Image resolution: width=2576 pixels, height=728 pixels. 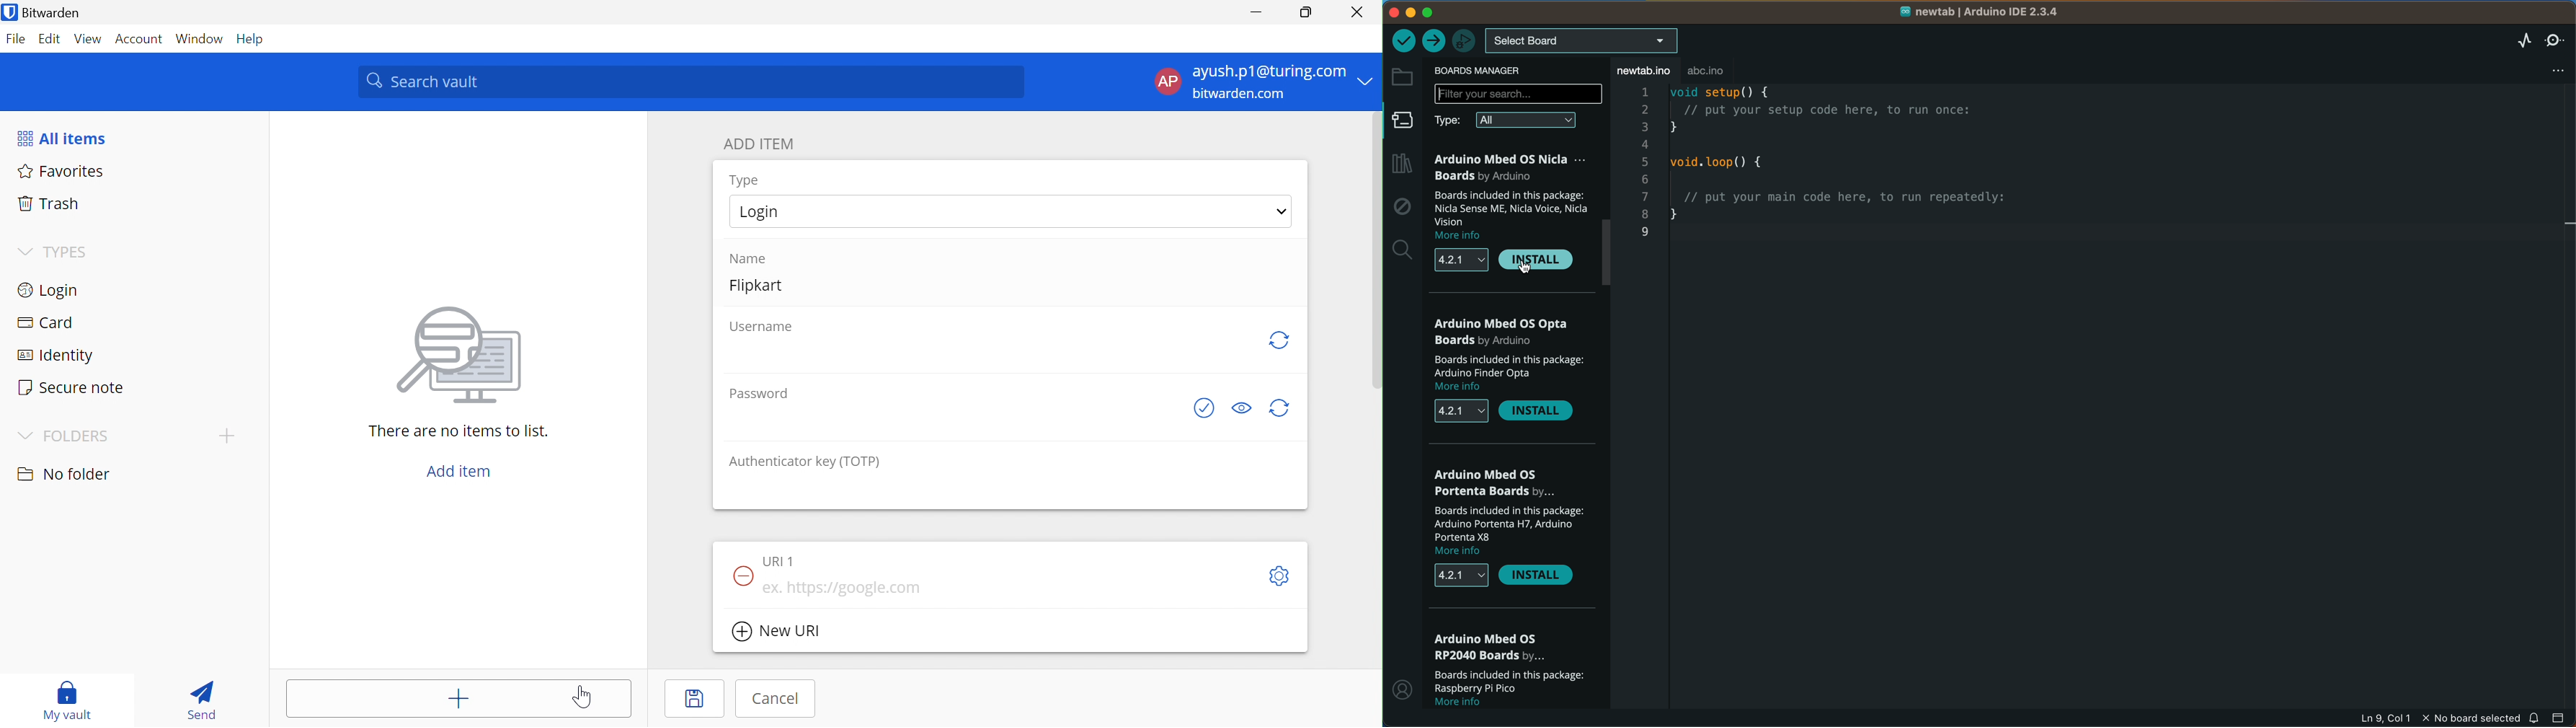 What do you see at coordinates (843, 589) in the screenshot?
I see `eg. https://google.com` at bounding box center [843, 589].